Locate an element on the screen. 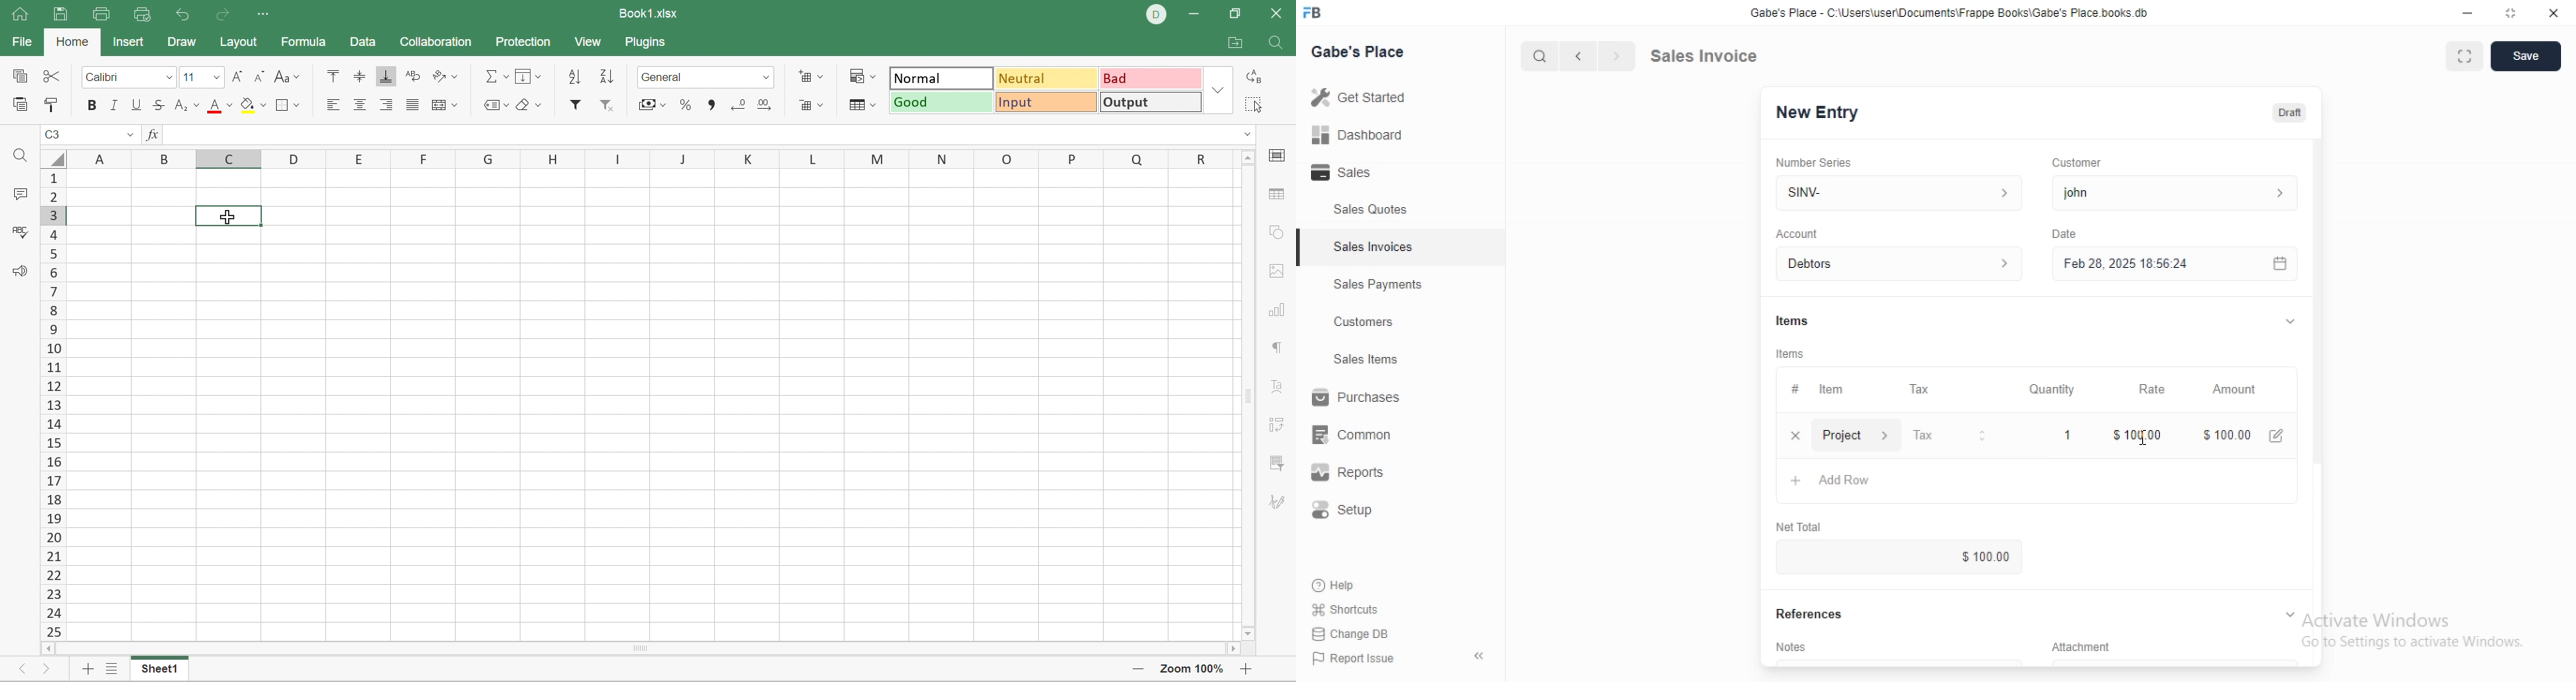 This screenshot has height=700, width=2576. Drop Down is located at coordinates (1244, 133).